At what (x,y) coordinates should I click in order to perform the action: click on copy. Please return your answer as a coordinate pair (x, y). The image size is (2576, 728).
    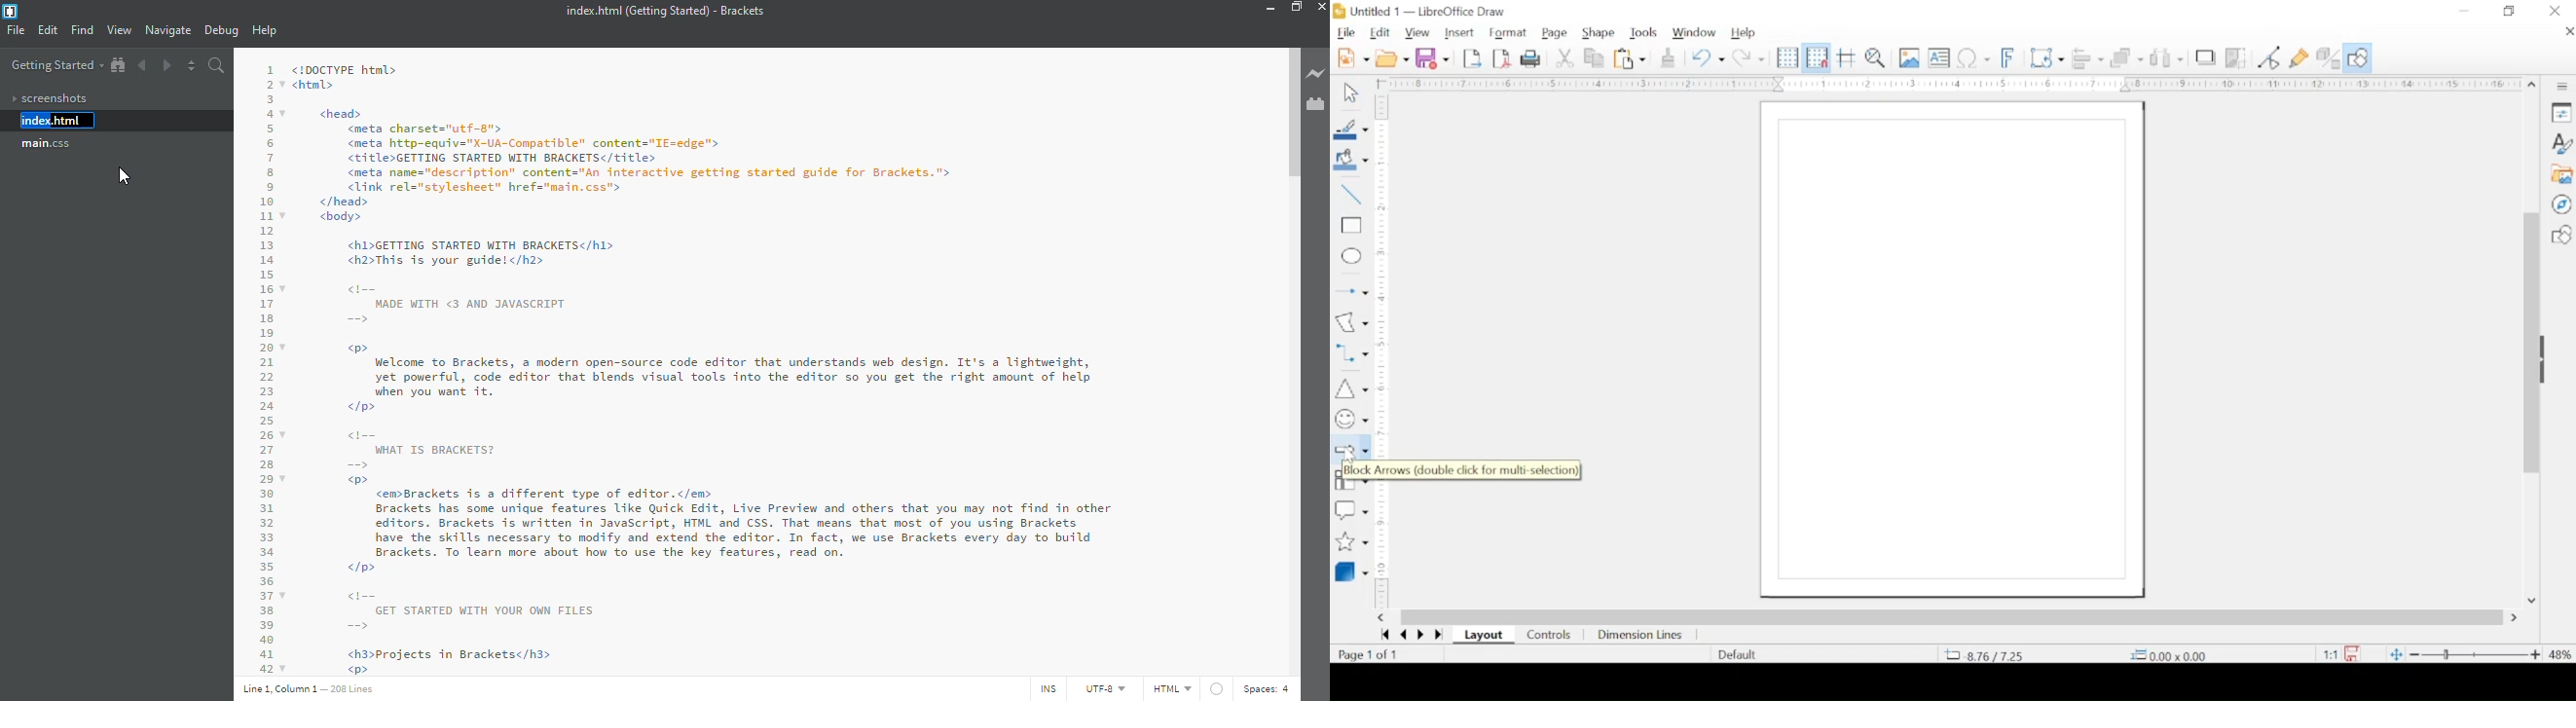
    Looking at the image, I should click on (1595, 58).